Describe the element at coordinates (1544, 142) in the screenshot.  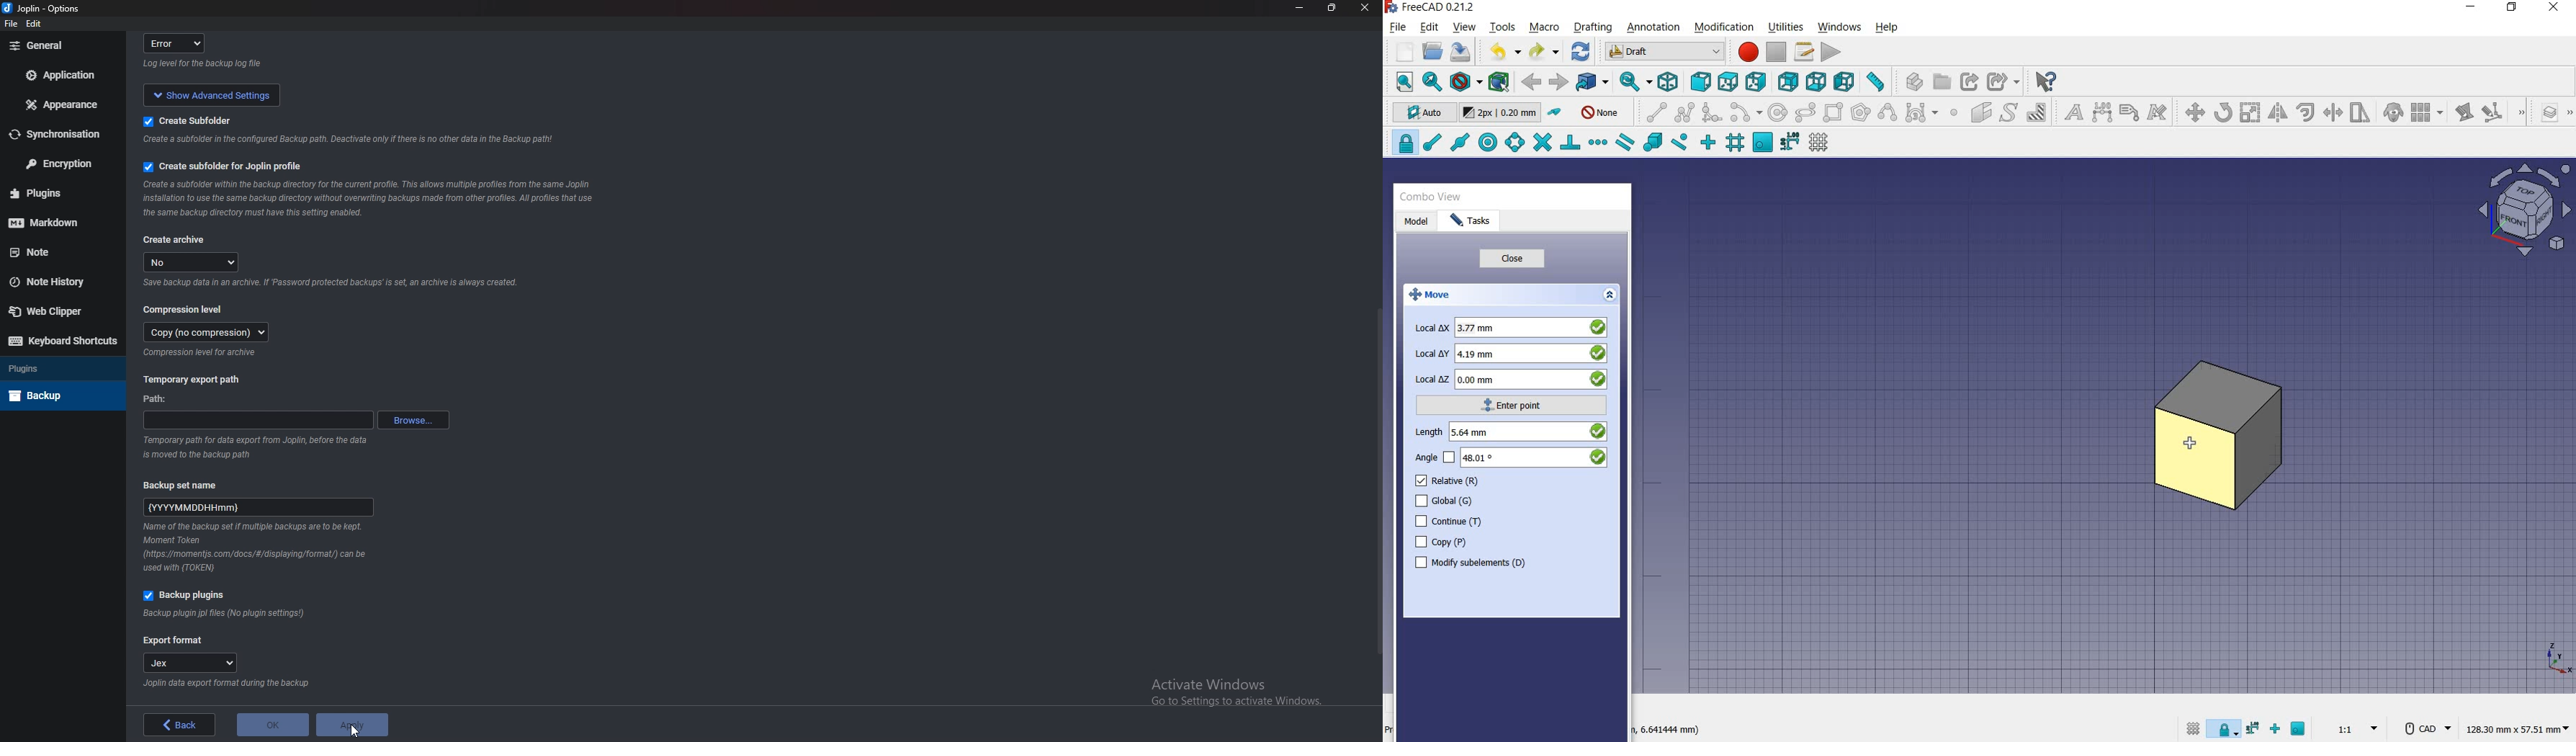
I see `snap intersection` at that location.